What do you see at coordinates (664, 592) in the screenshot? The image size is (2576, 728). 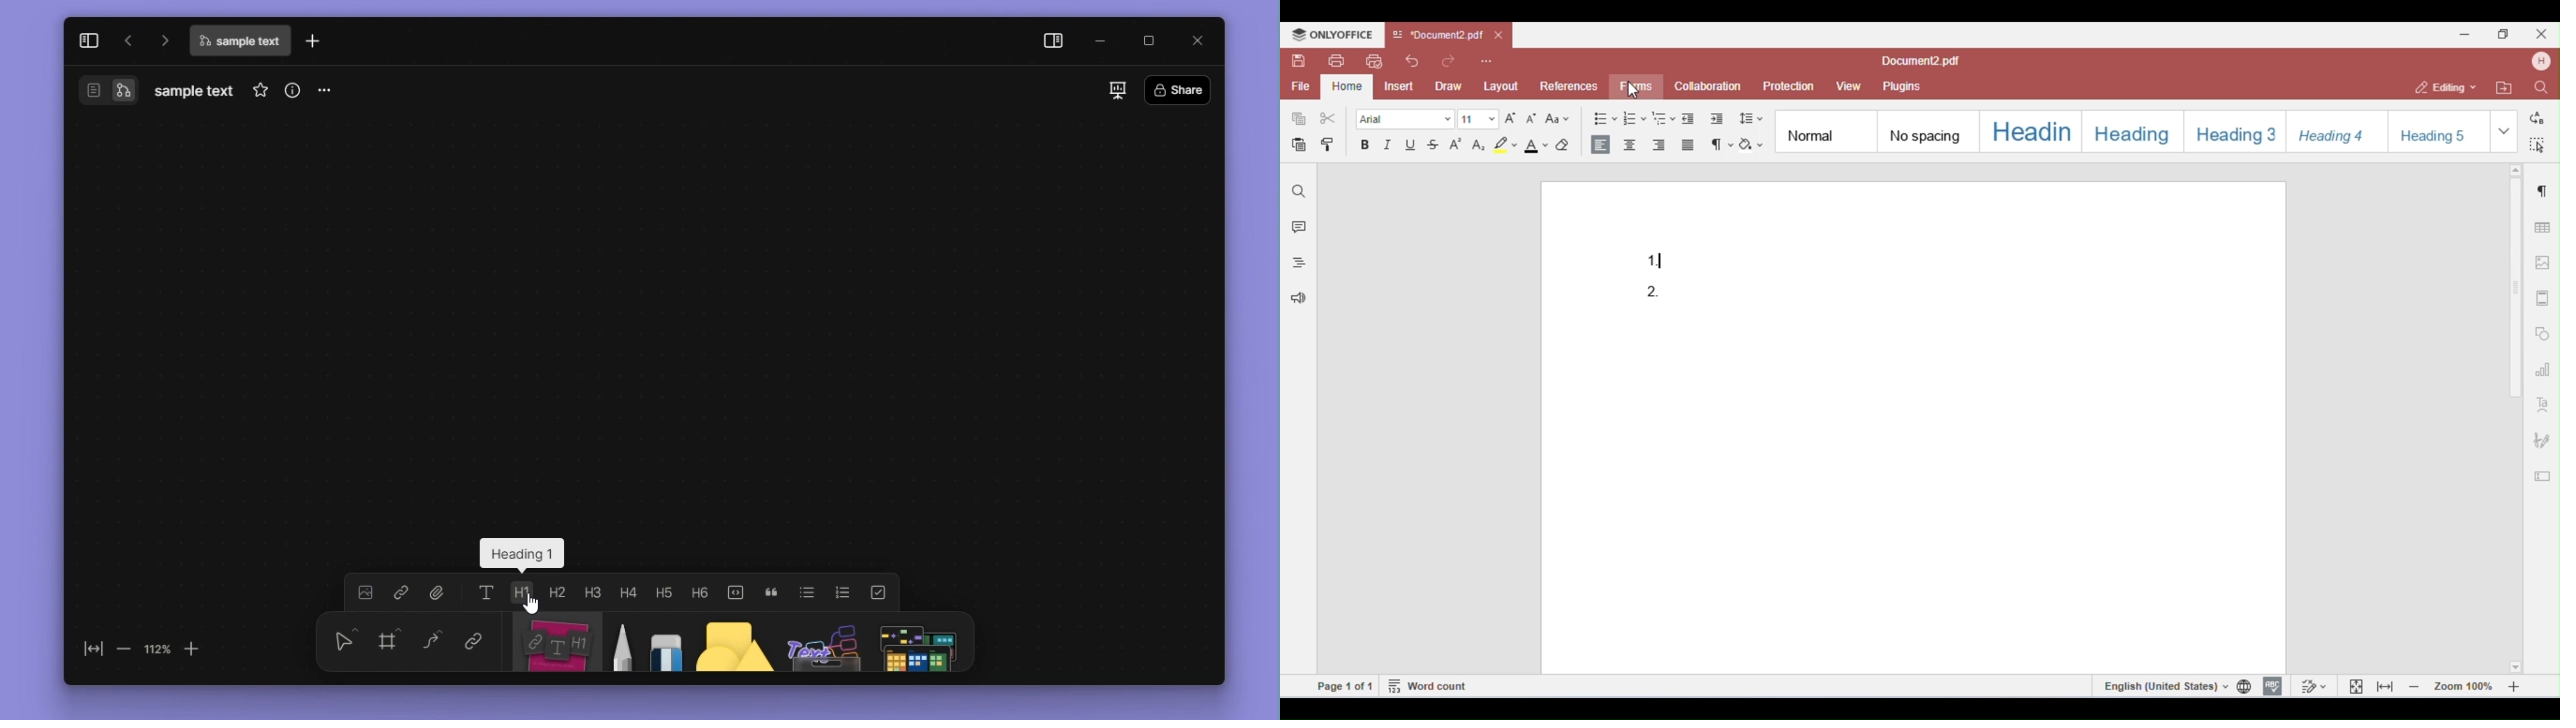 I see `Heading 5` at bounding box center [664, 592].